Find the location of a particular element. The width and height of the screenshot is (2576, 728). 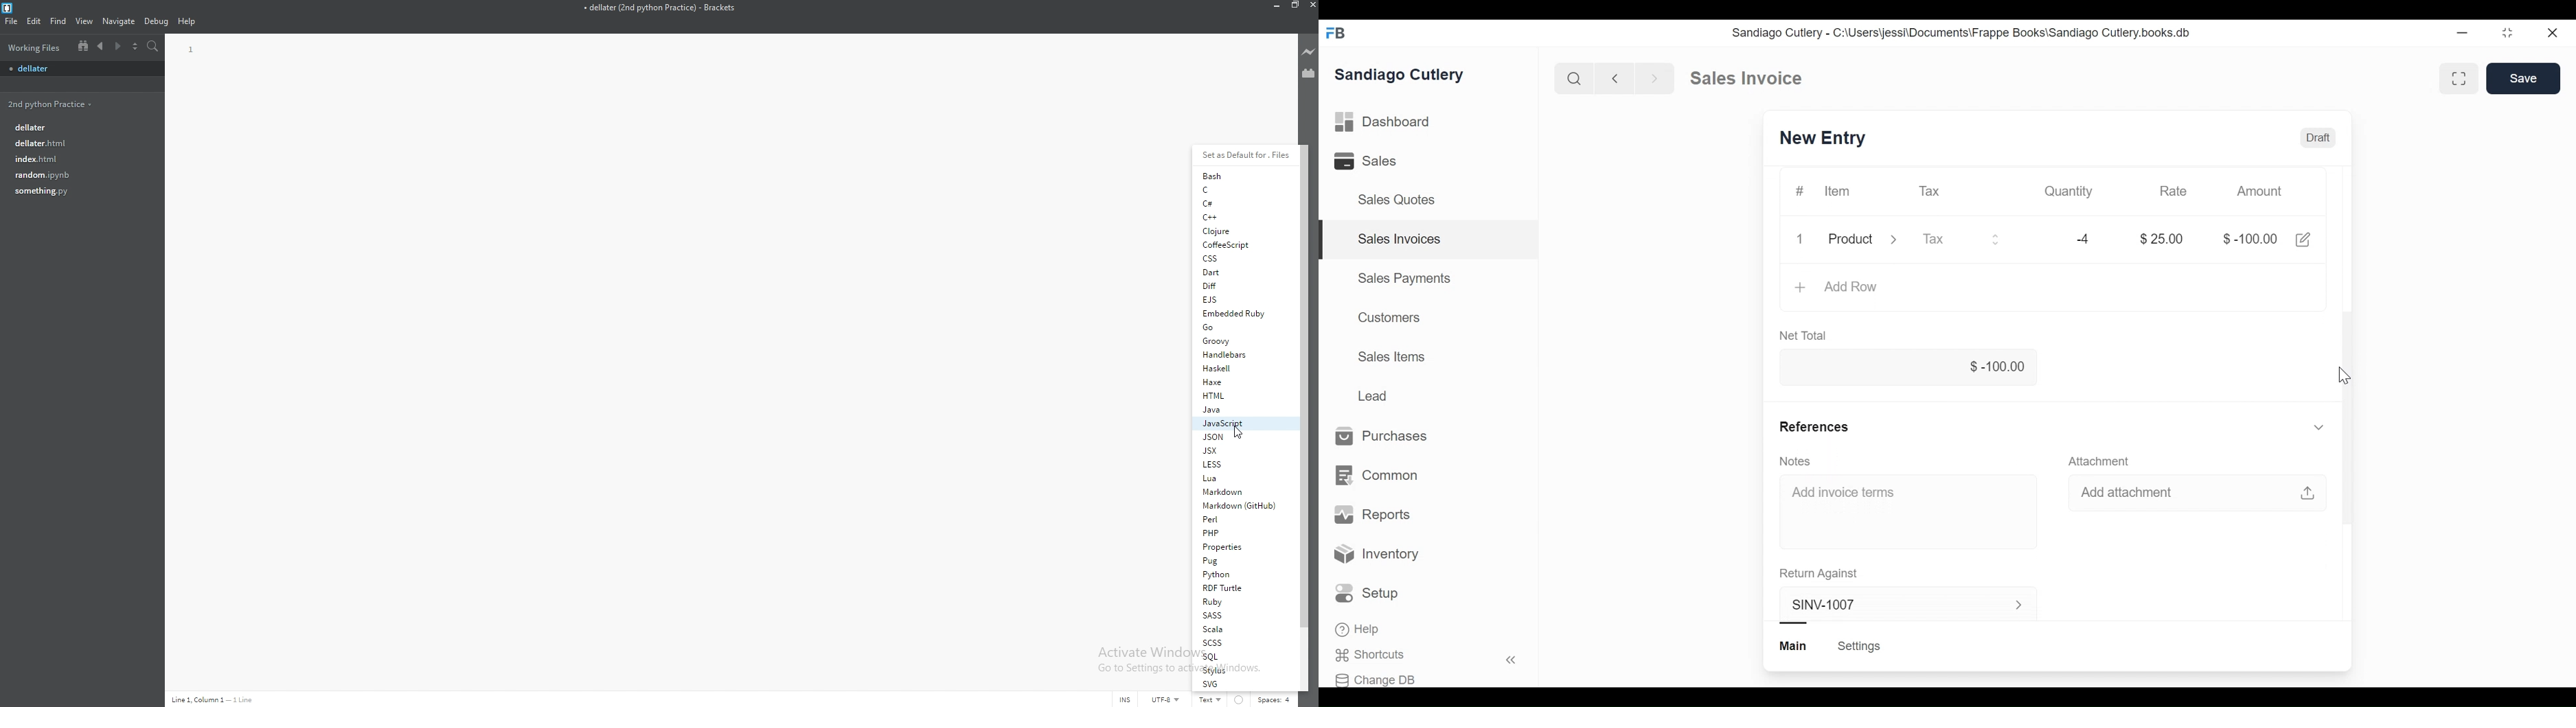

coffeescript is located at coordinates (1240, 244).